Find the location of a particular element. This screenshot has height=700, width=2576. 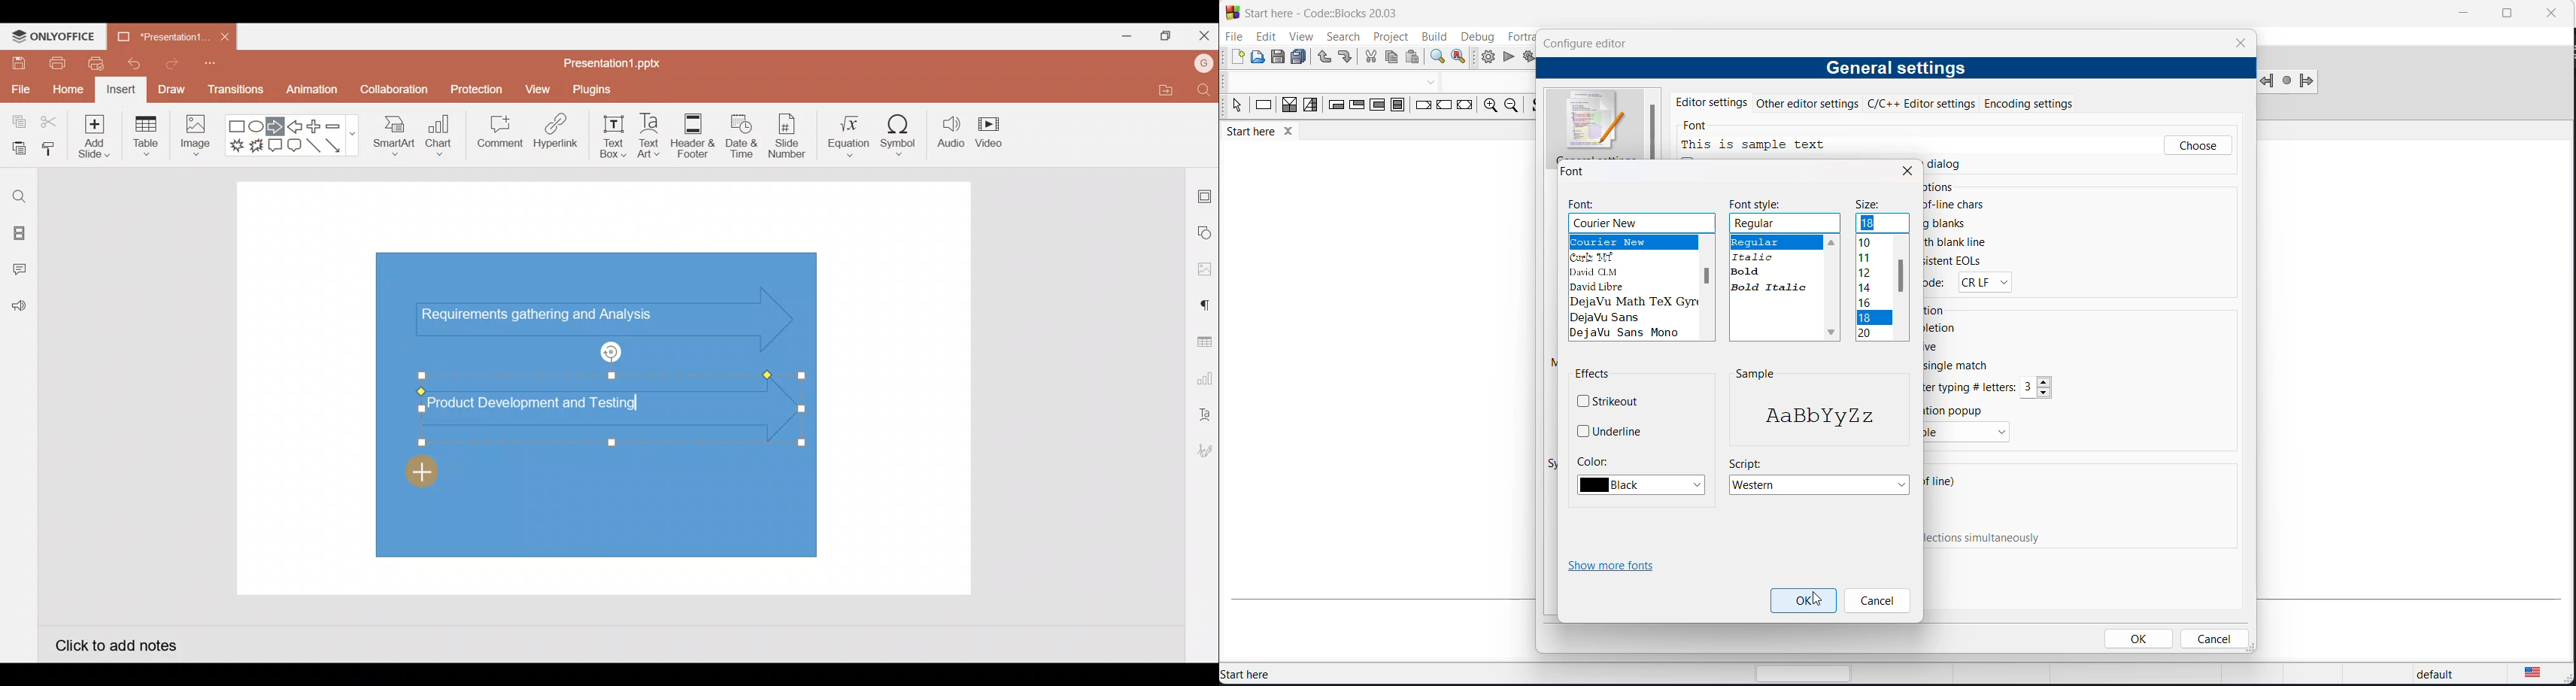

Transitions is located at coordinates (236, 93).